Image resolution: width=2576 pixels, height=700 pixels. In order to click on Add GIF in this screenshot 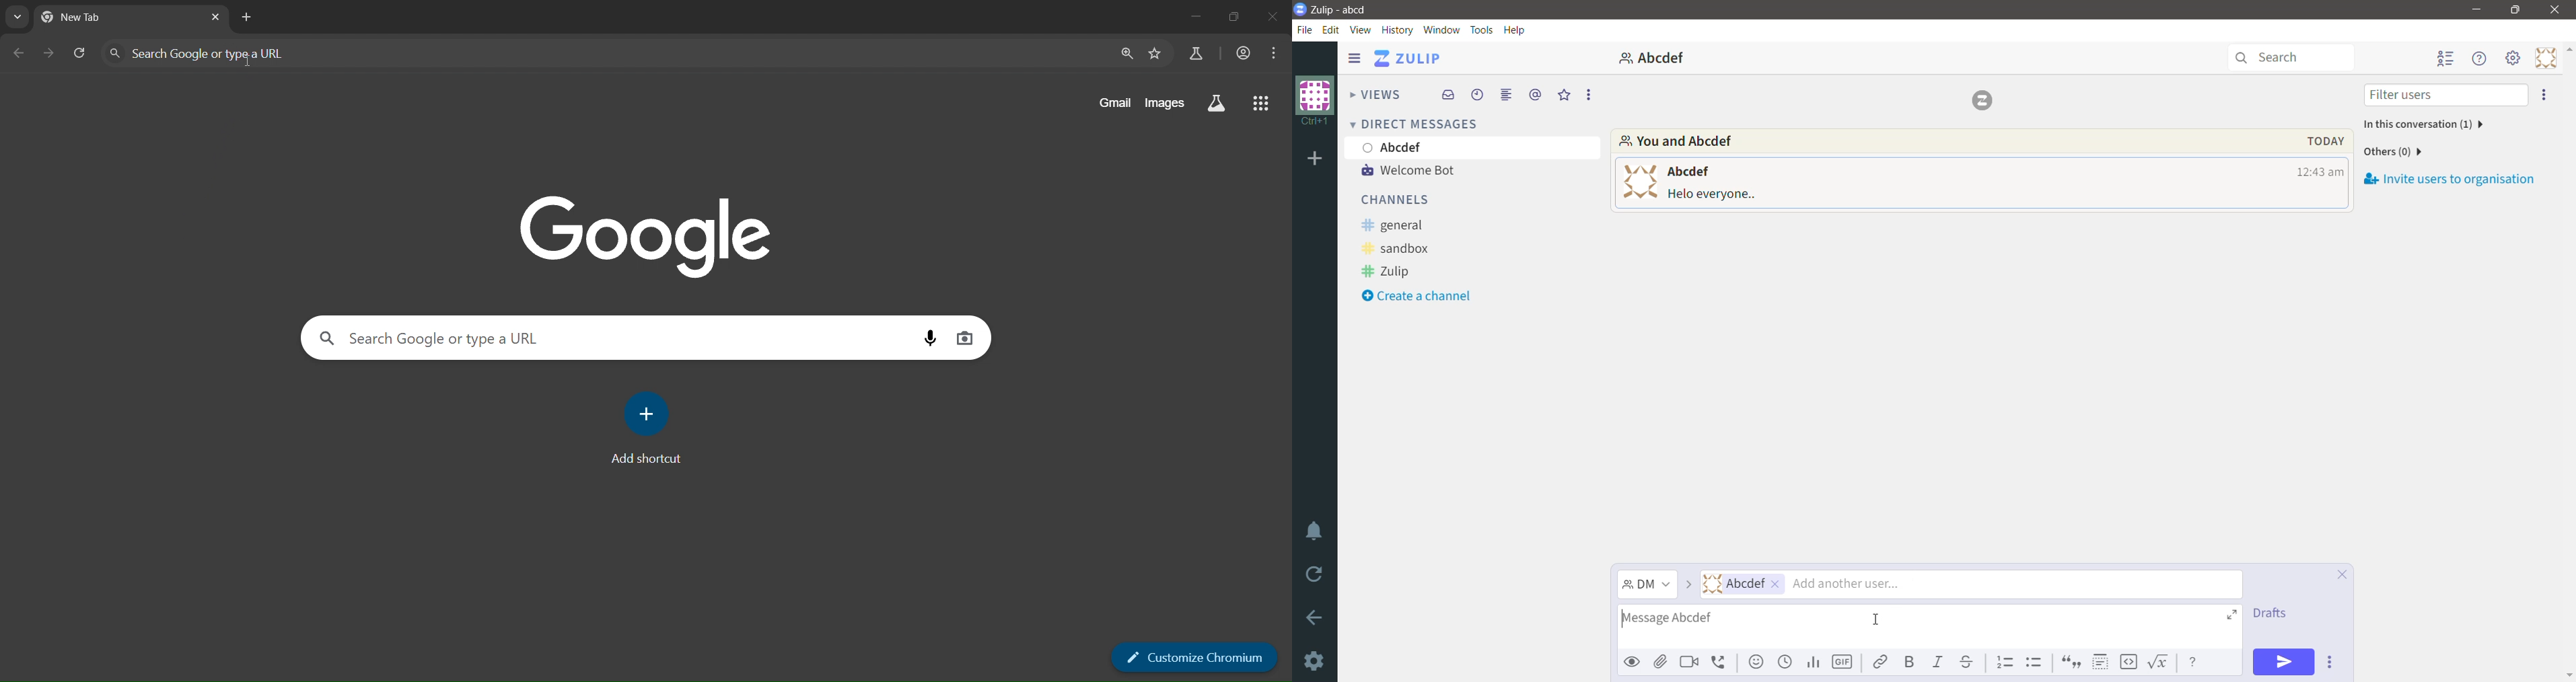, I will do `click(1843, 661)`.